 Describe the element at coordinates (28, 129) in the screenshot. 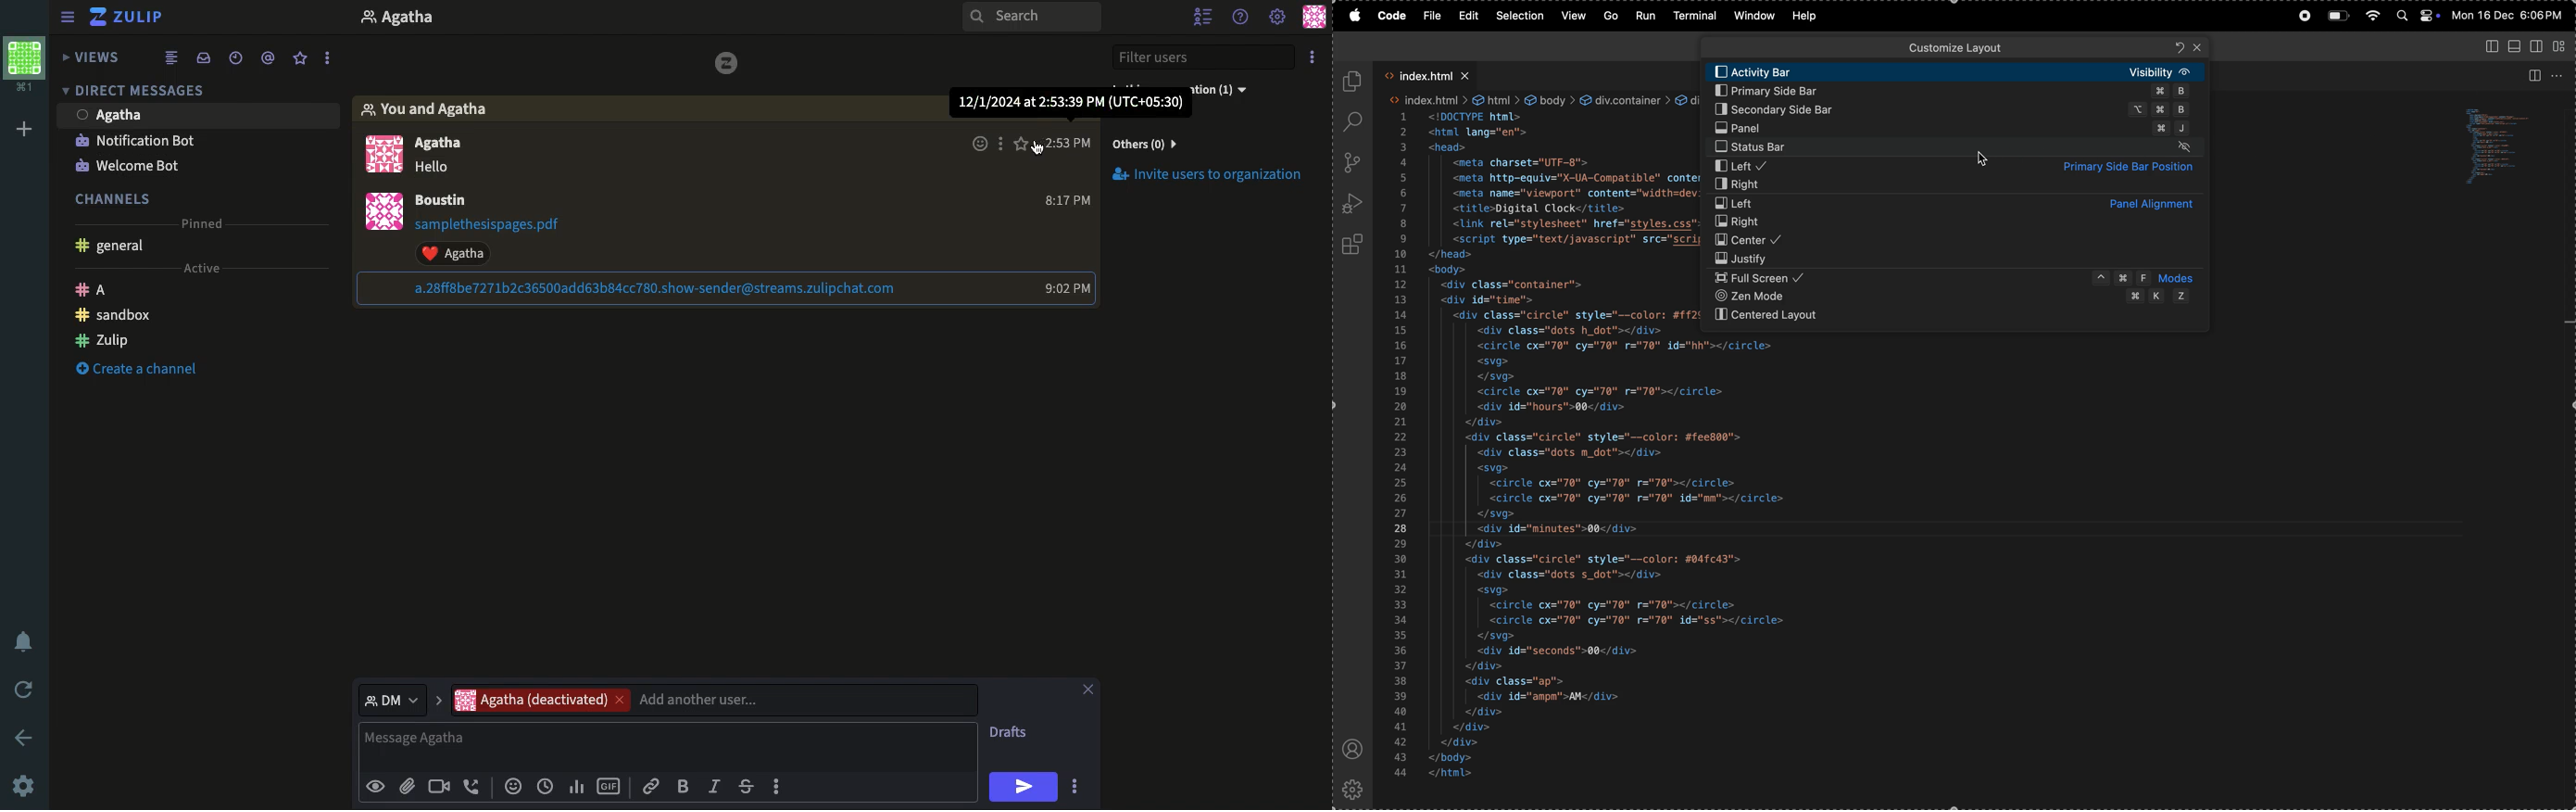

I see `Add` at that location.